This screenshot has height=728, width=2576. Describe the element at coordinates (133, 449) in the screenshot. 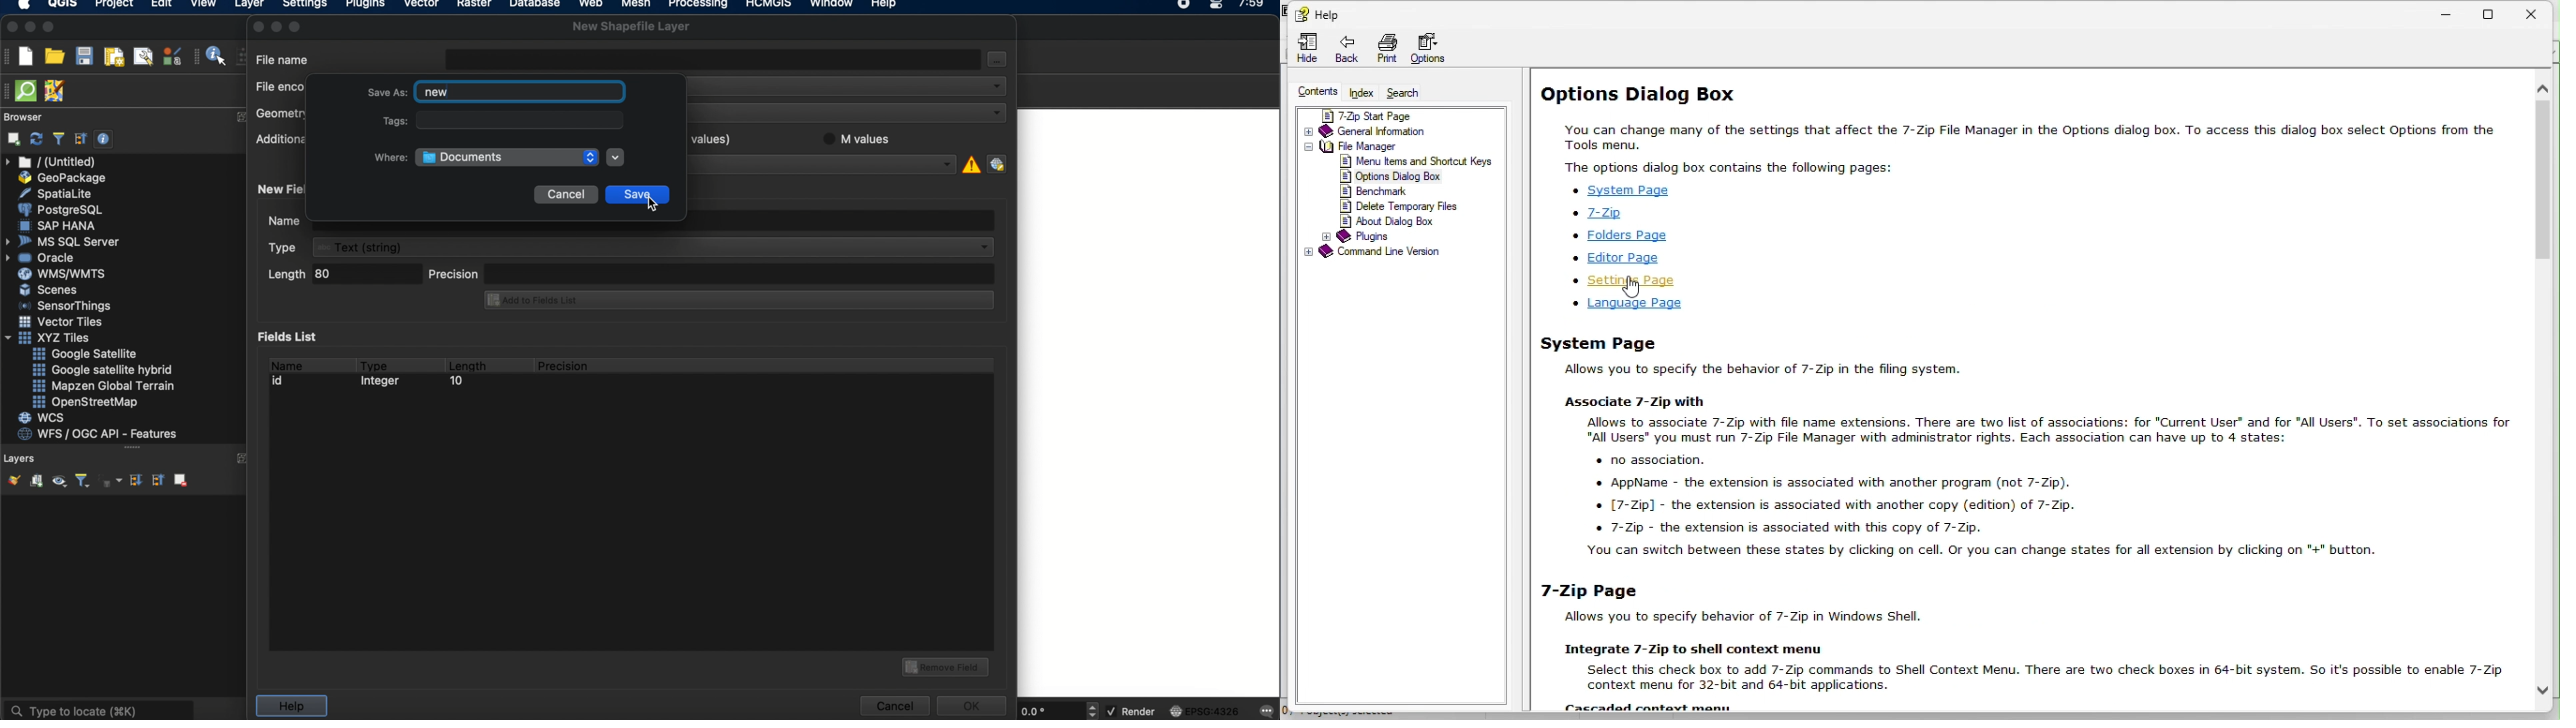

I see `more` at that location.